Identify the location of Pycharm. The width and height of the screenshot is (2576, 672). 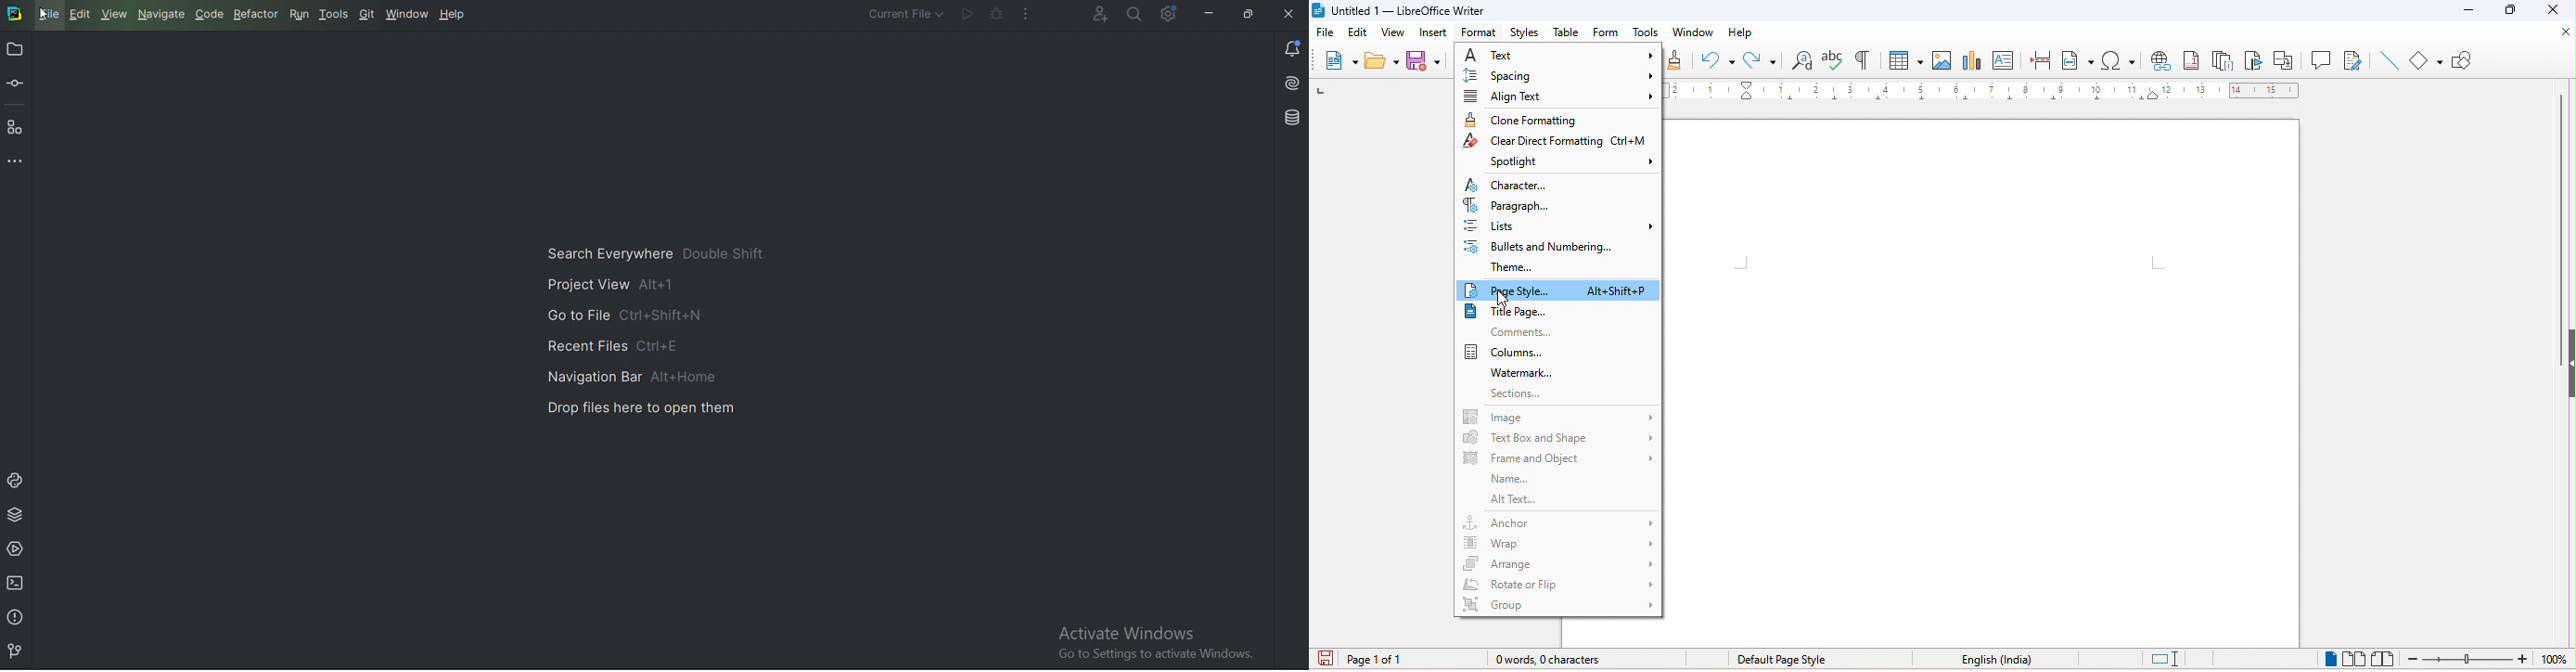
(15, 14).